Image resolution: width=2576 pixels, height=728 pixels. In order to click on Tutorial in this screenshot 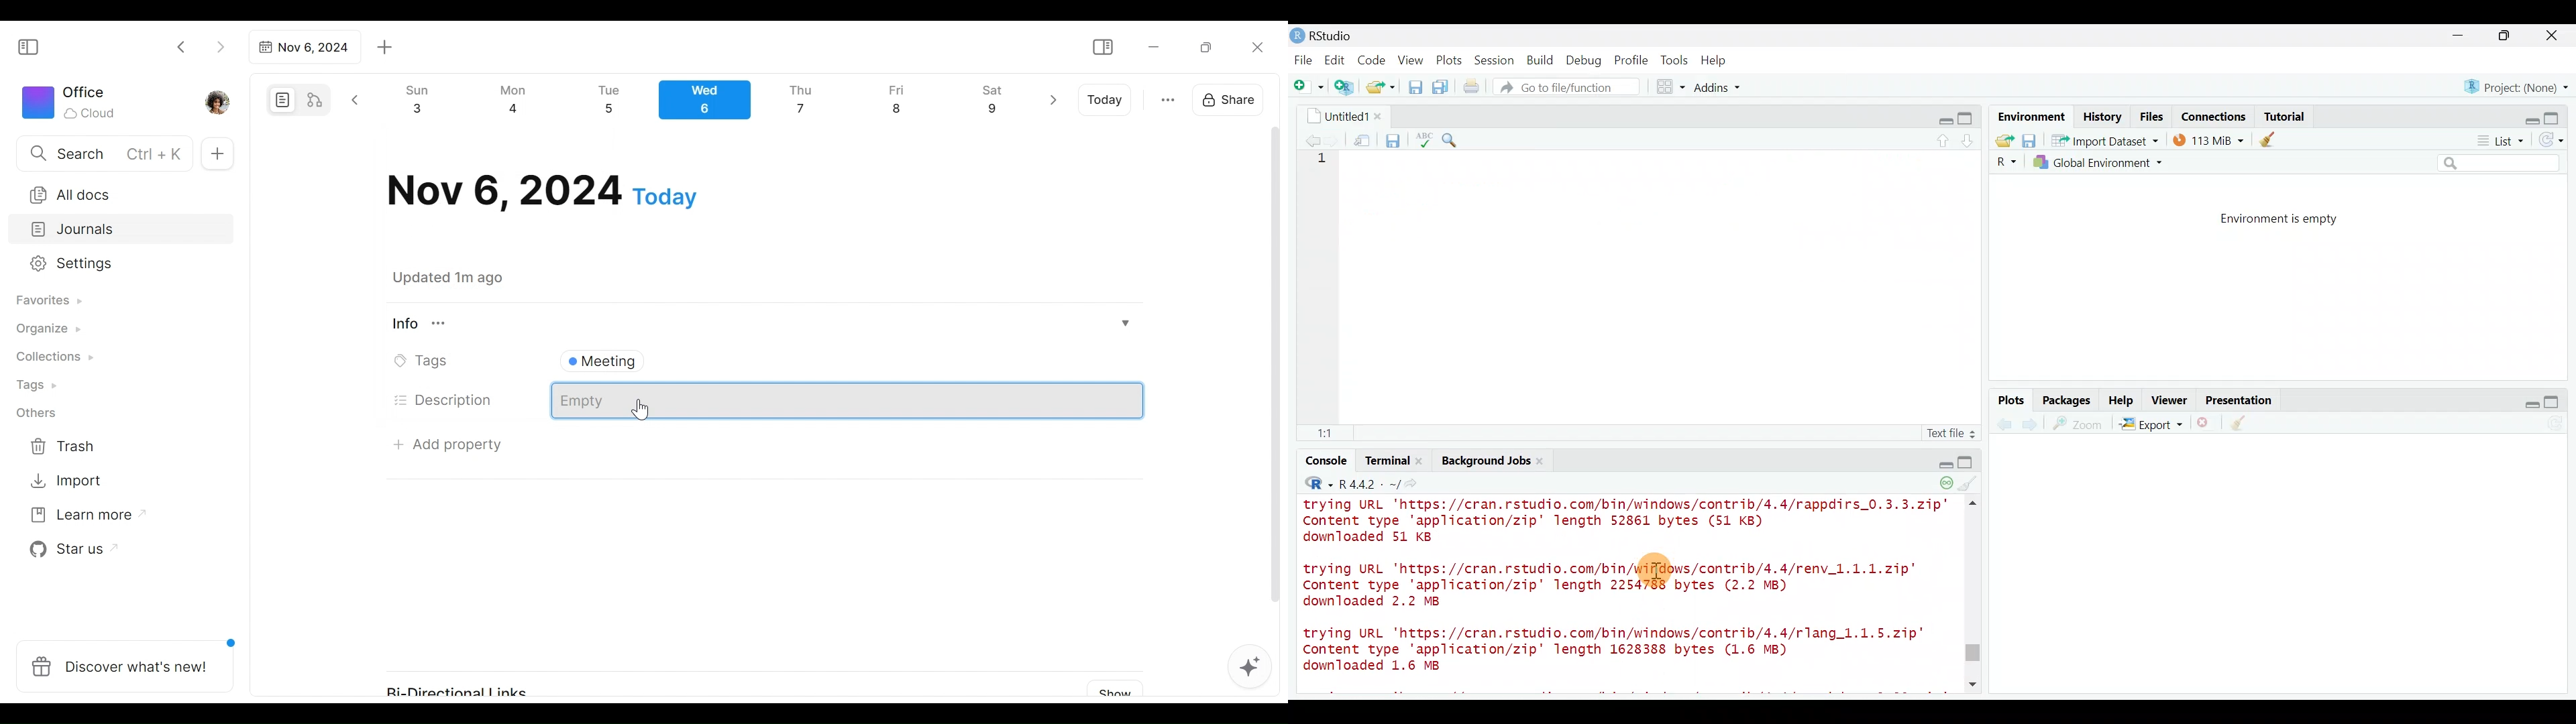, I will do `click(2284, 114)`.